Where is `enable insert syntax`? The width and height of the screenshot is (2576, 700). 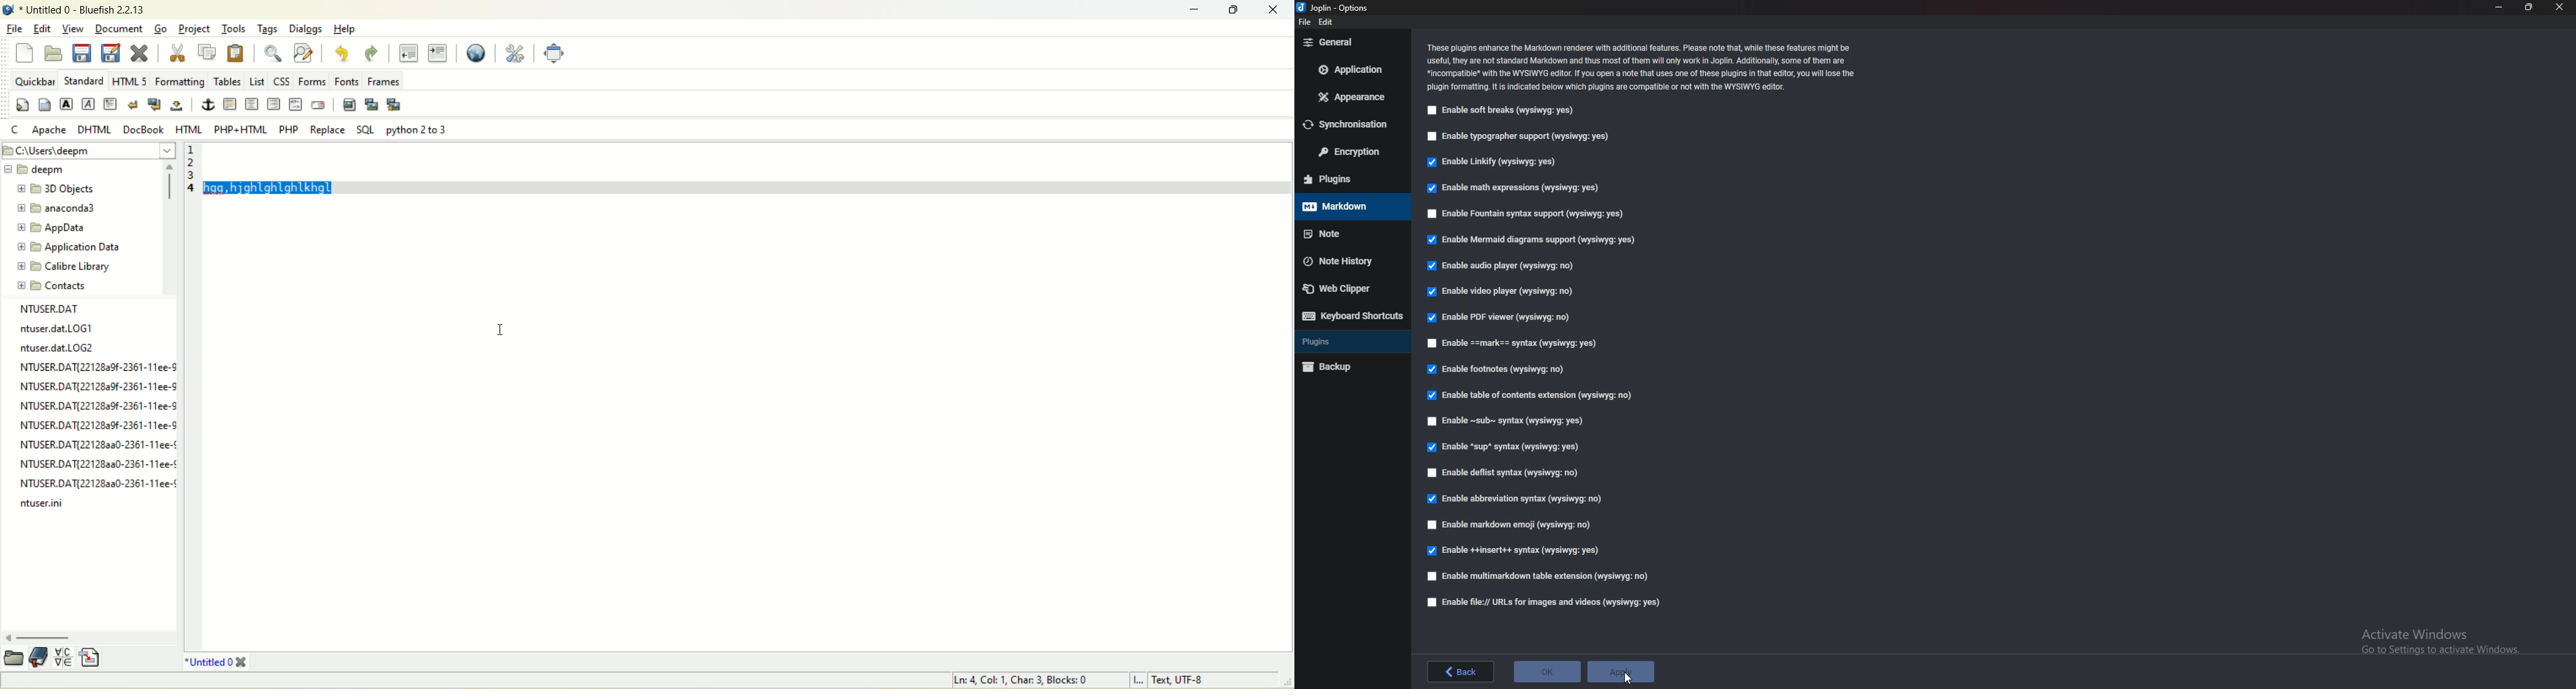 enable insert syntax is located at coordinates (1513, 551).